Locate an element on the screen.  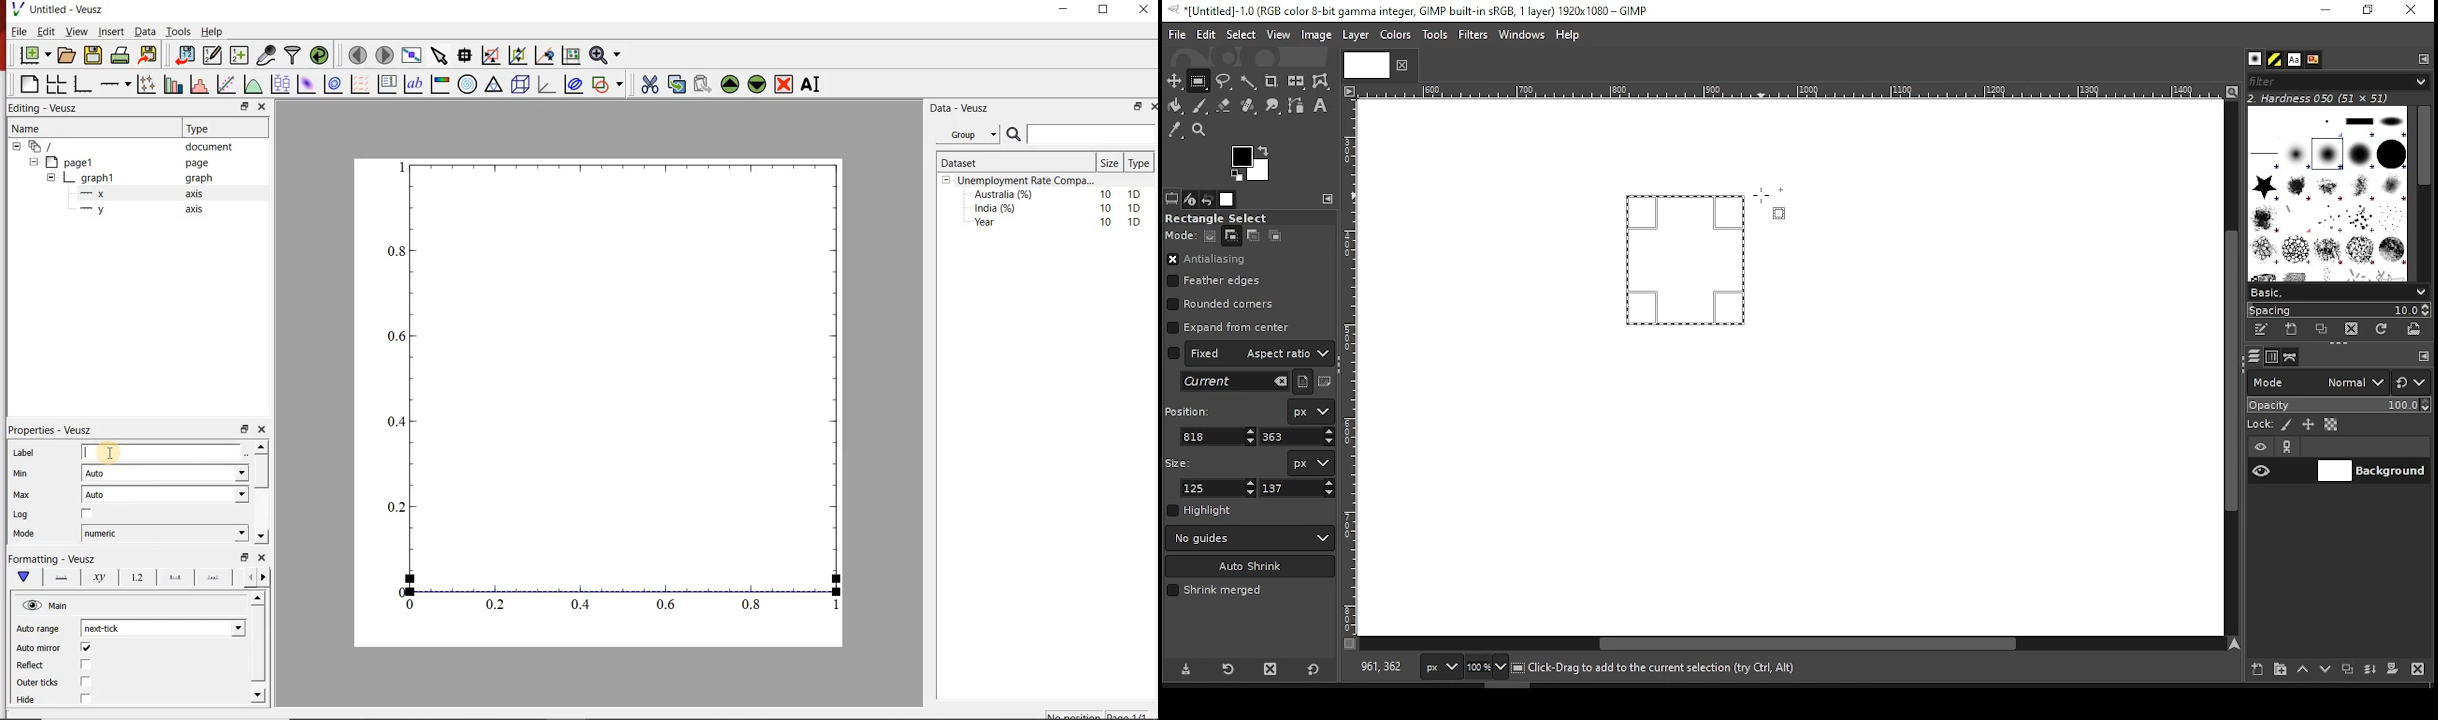
select brush preset is located at coordinates (2340, 291).